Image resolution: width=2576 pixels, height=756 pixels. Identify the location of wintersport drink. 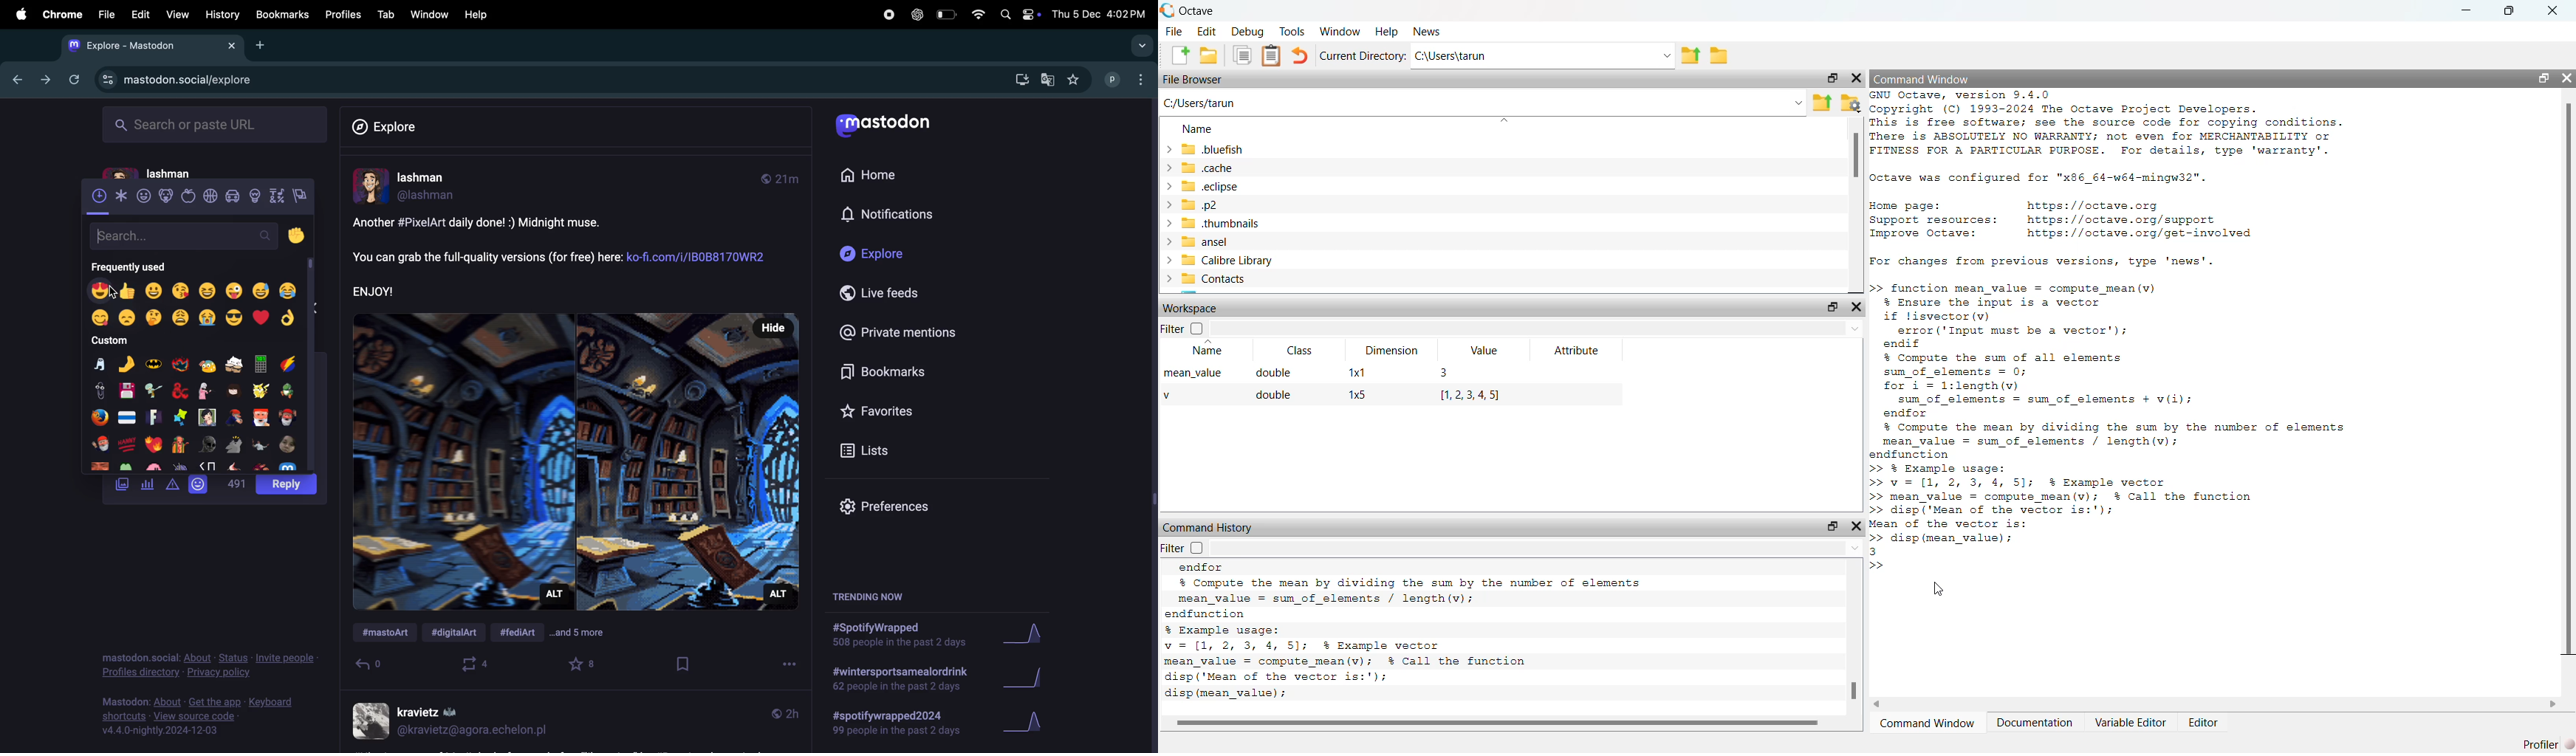
(899, 681).